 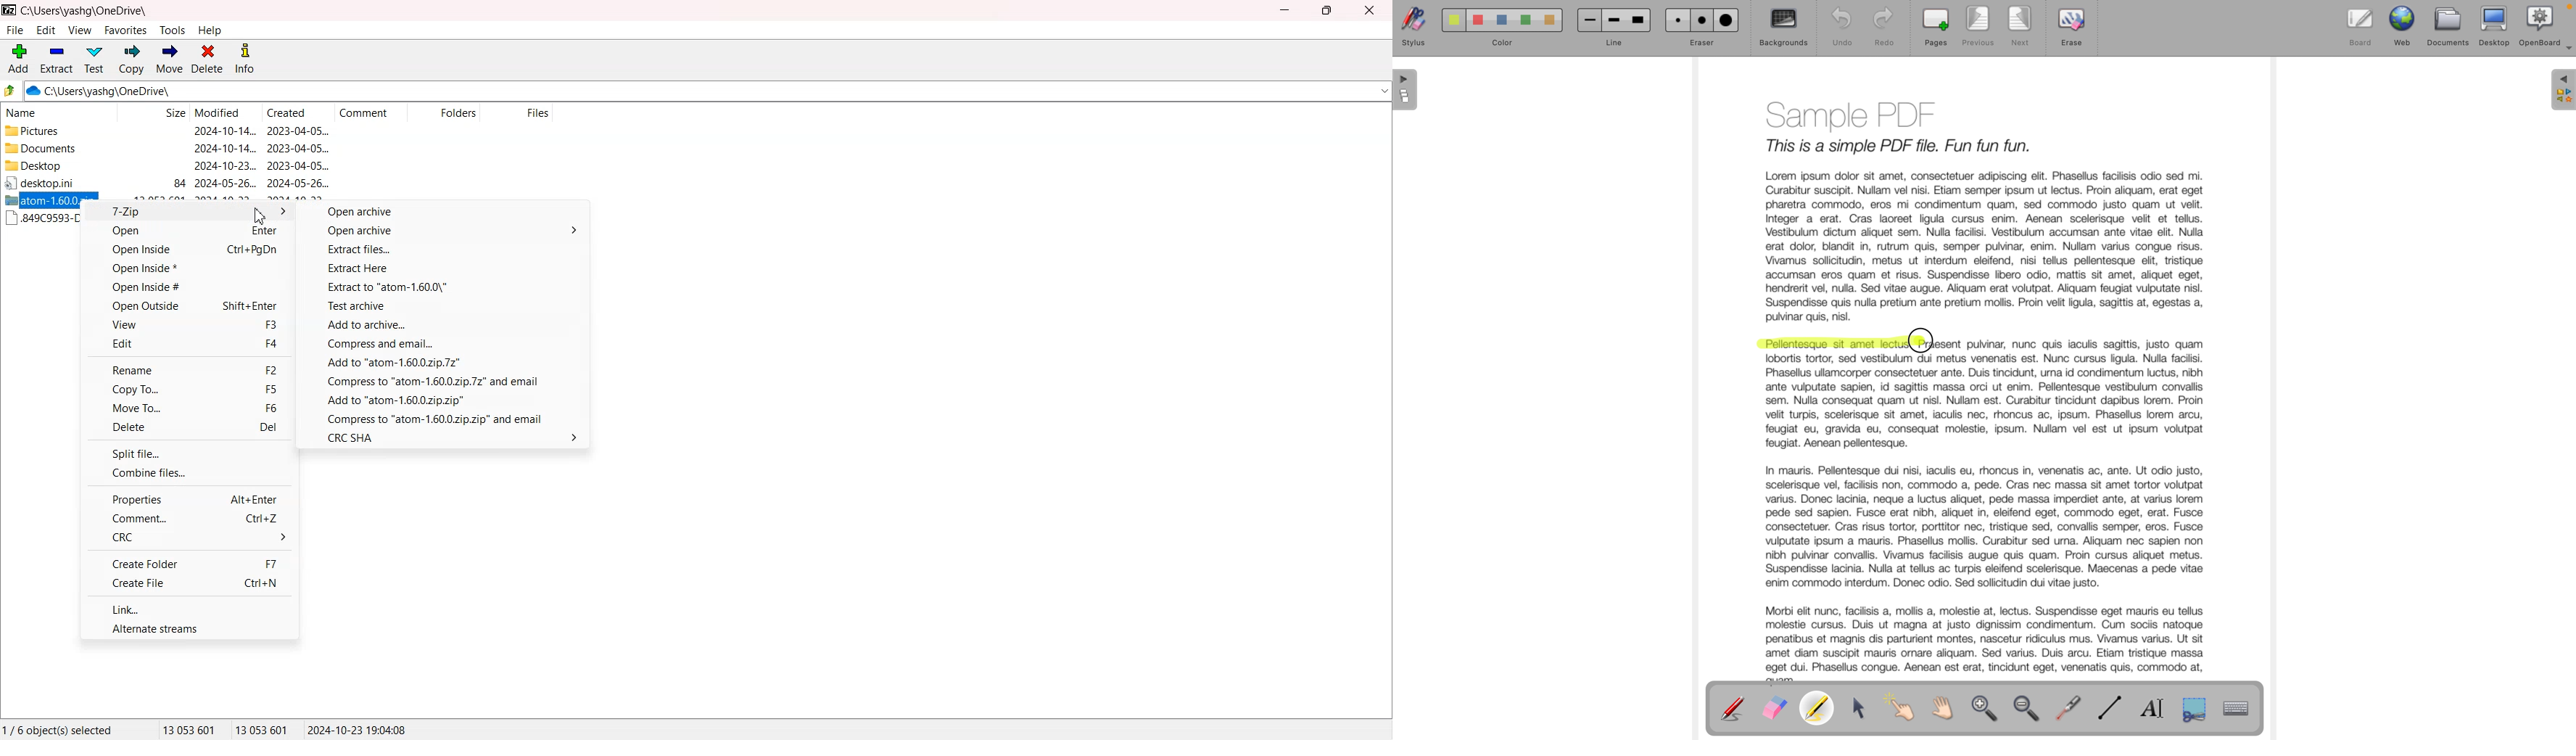 I want to click on Dropdown box for path address, so click(x=1383, y=91).